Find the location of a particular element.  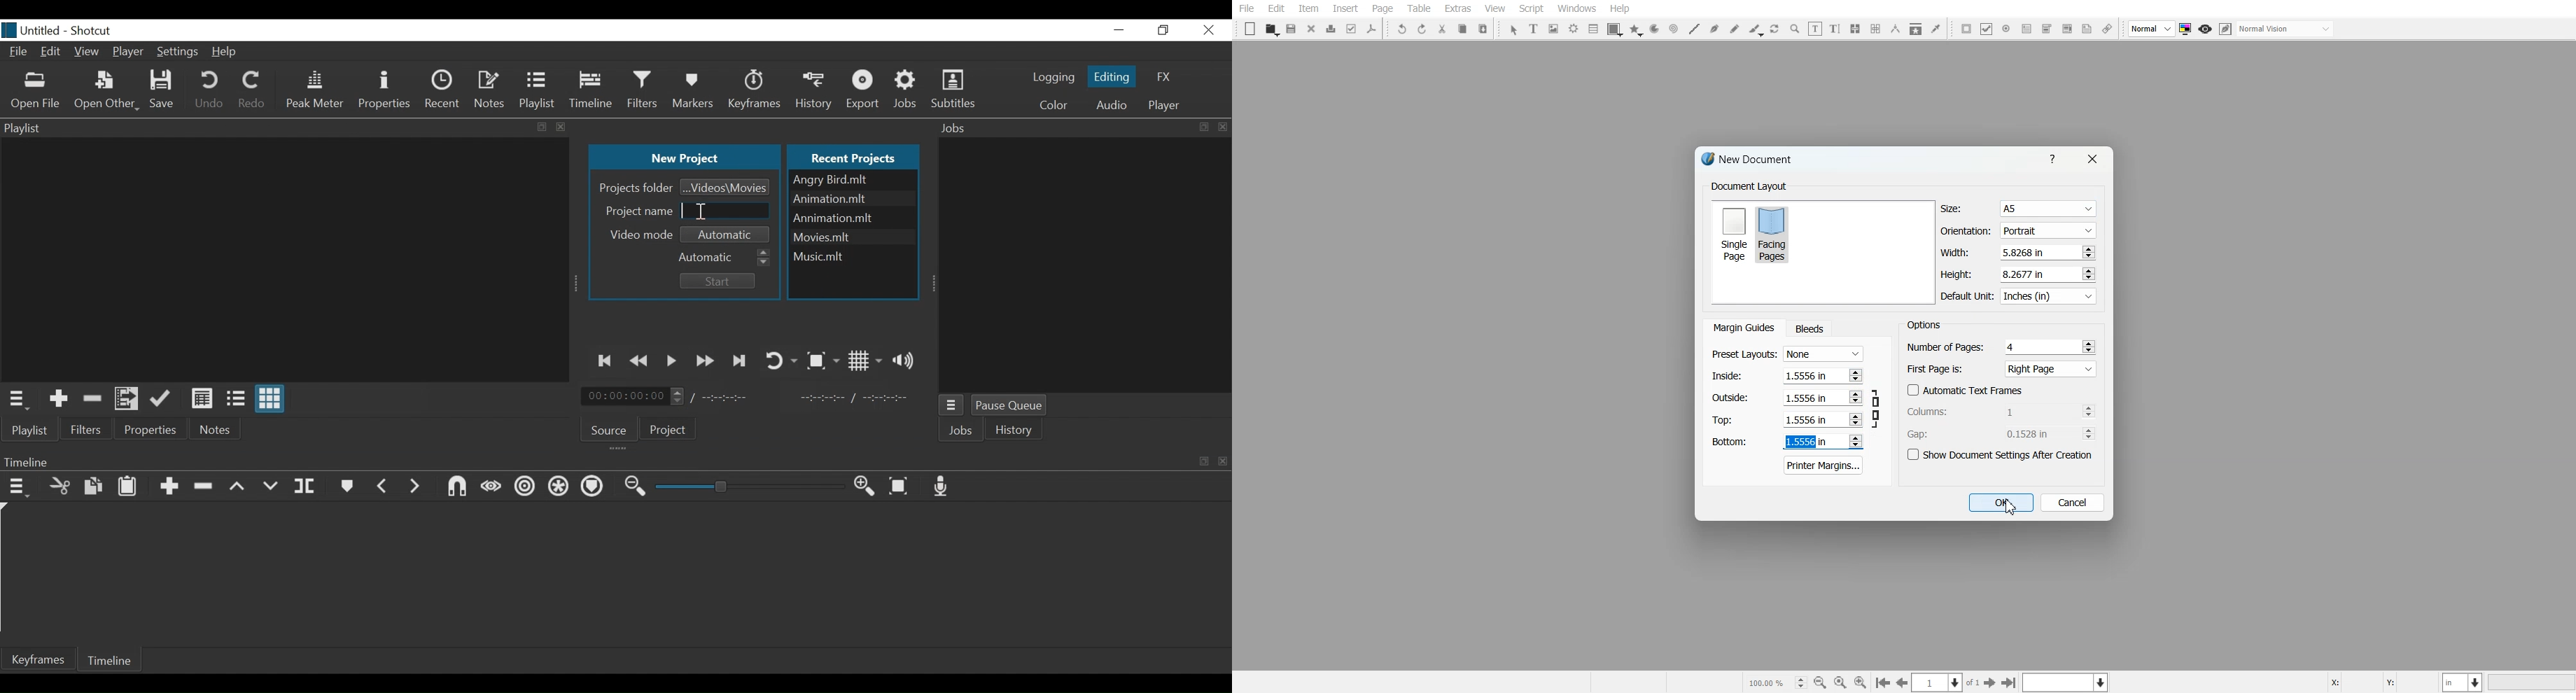

Overwrite is located at coordinates (270, 486).